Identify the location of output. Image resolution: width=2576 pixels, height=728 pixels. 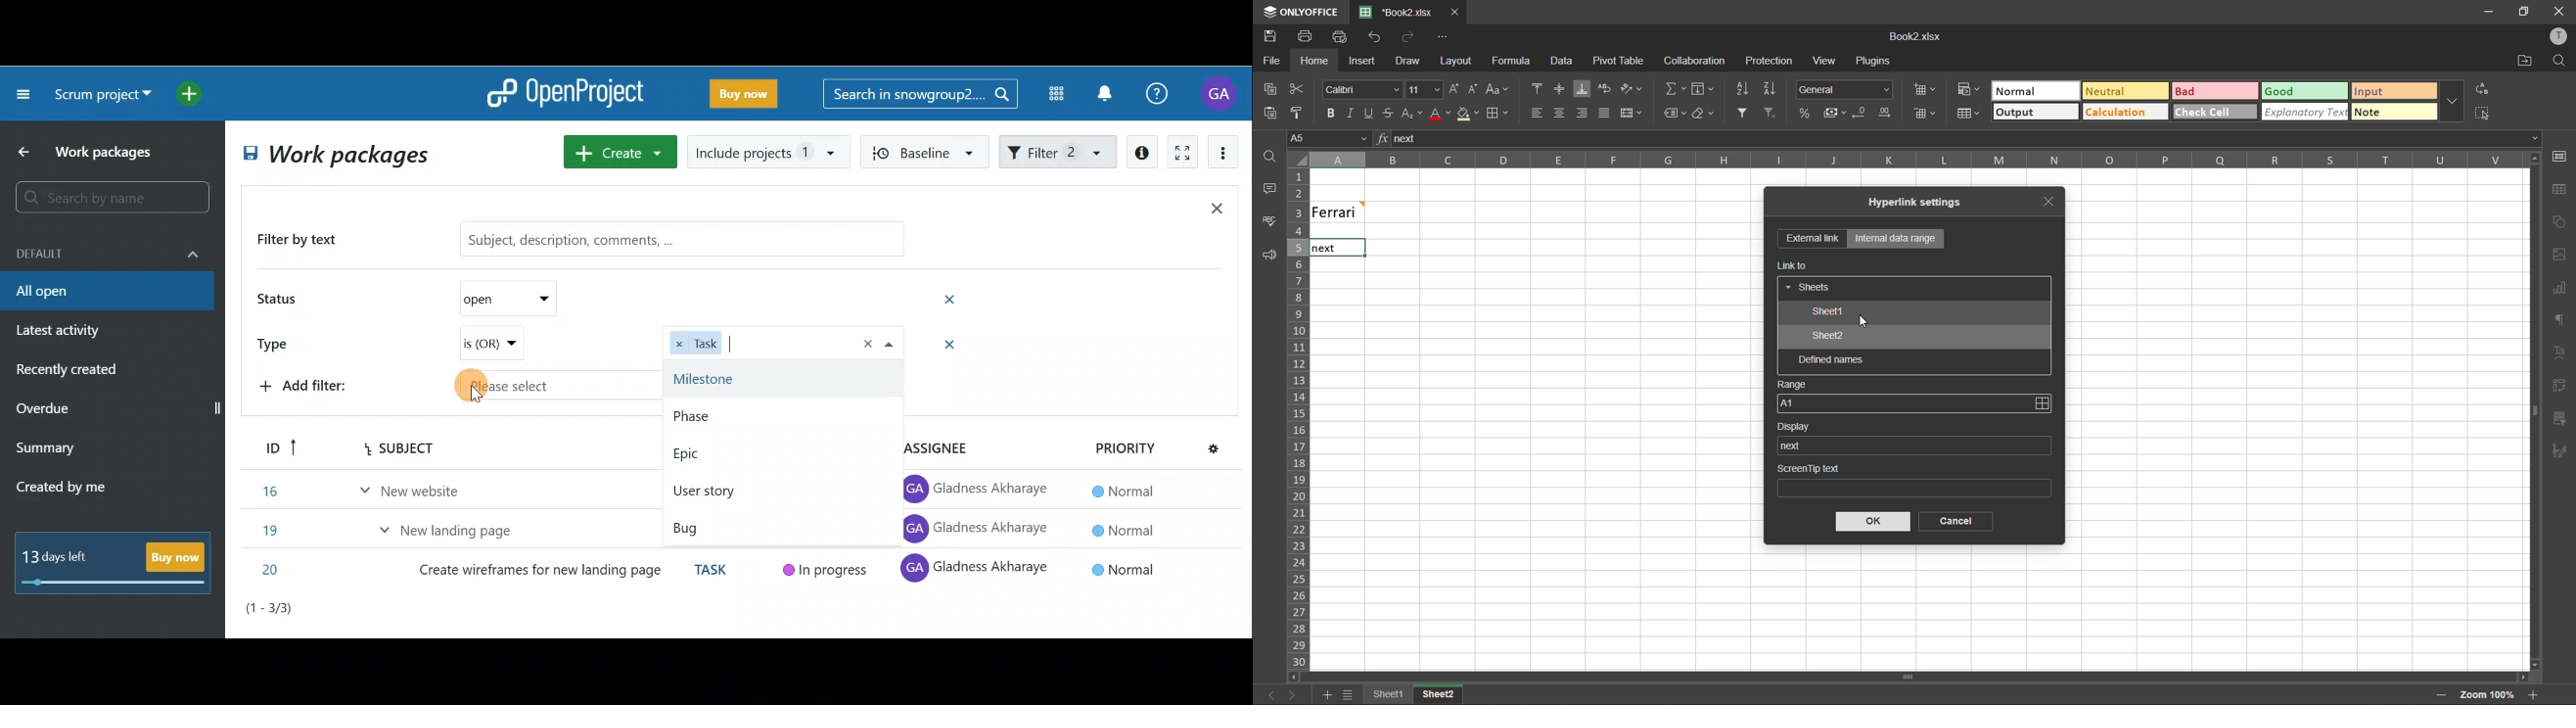
(2035, 112).